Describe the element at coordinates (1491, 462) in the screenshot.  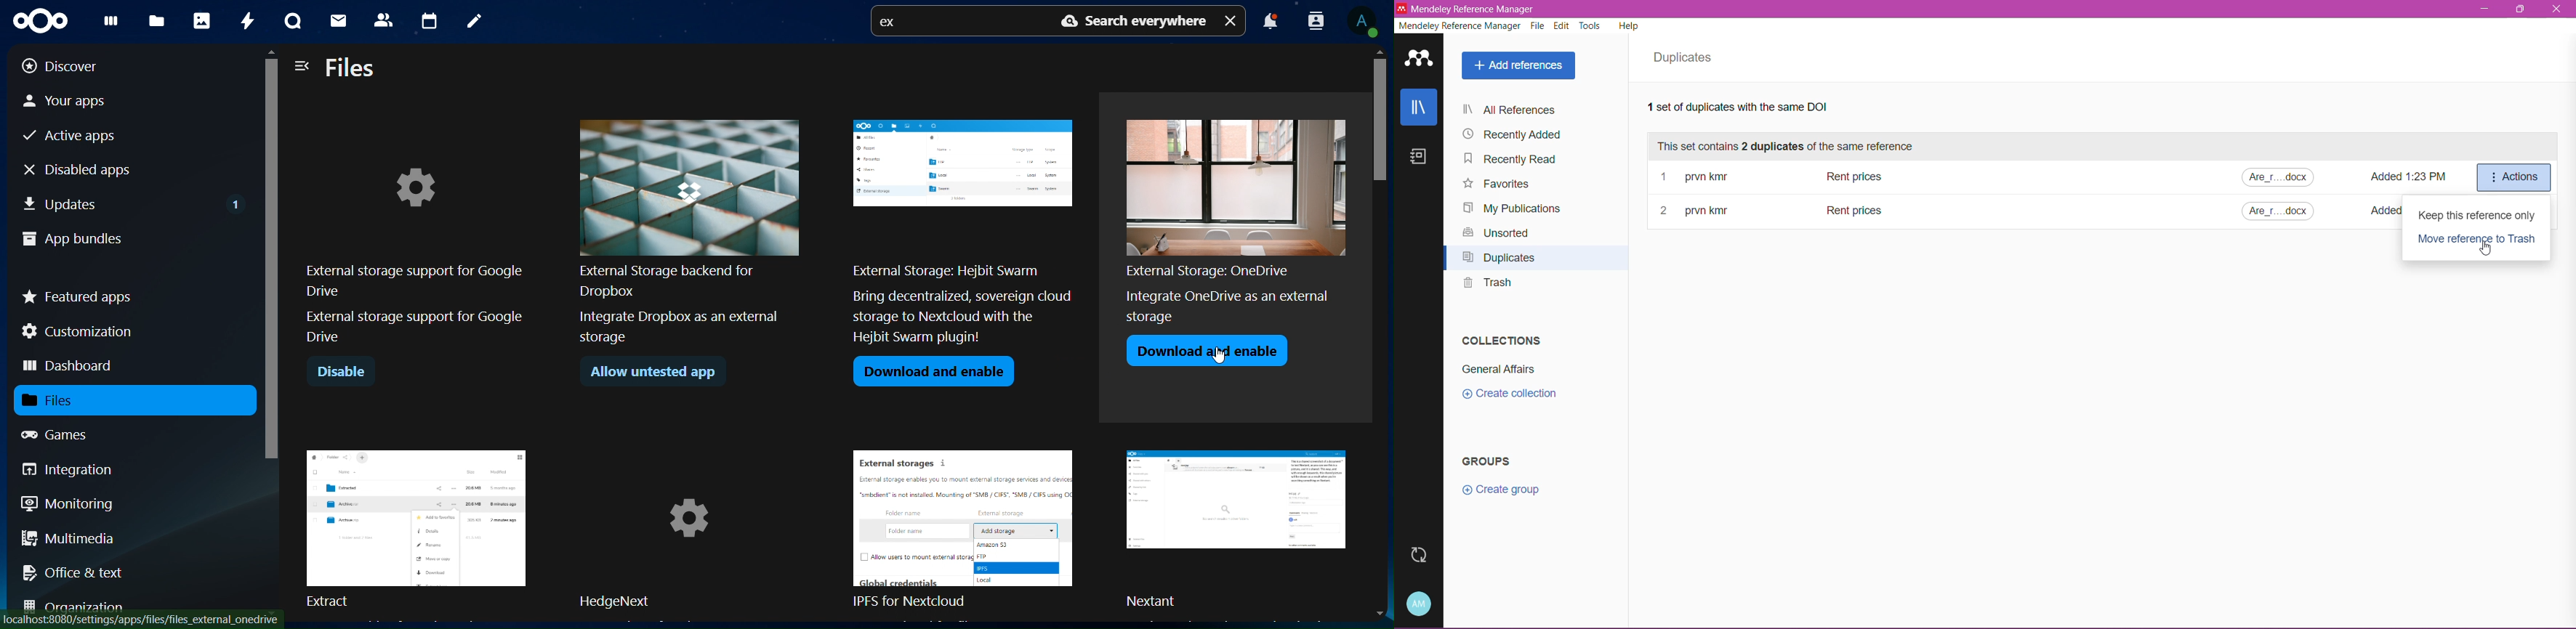
I see `Groups` at that location.